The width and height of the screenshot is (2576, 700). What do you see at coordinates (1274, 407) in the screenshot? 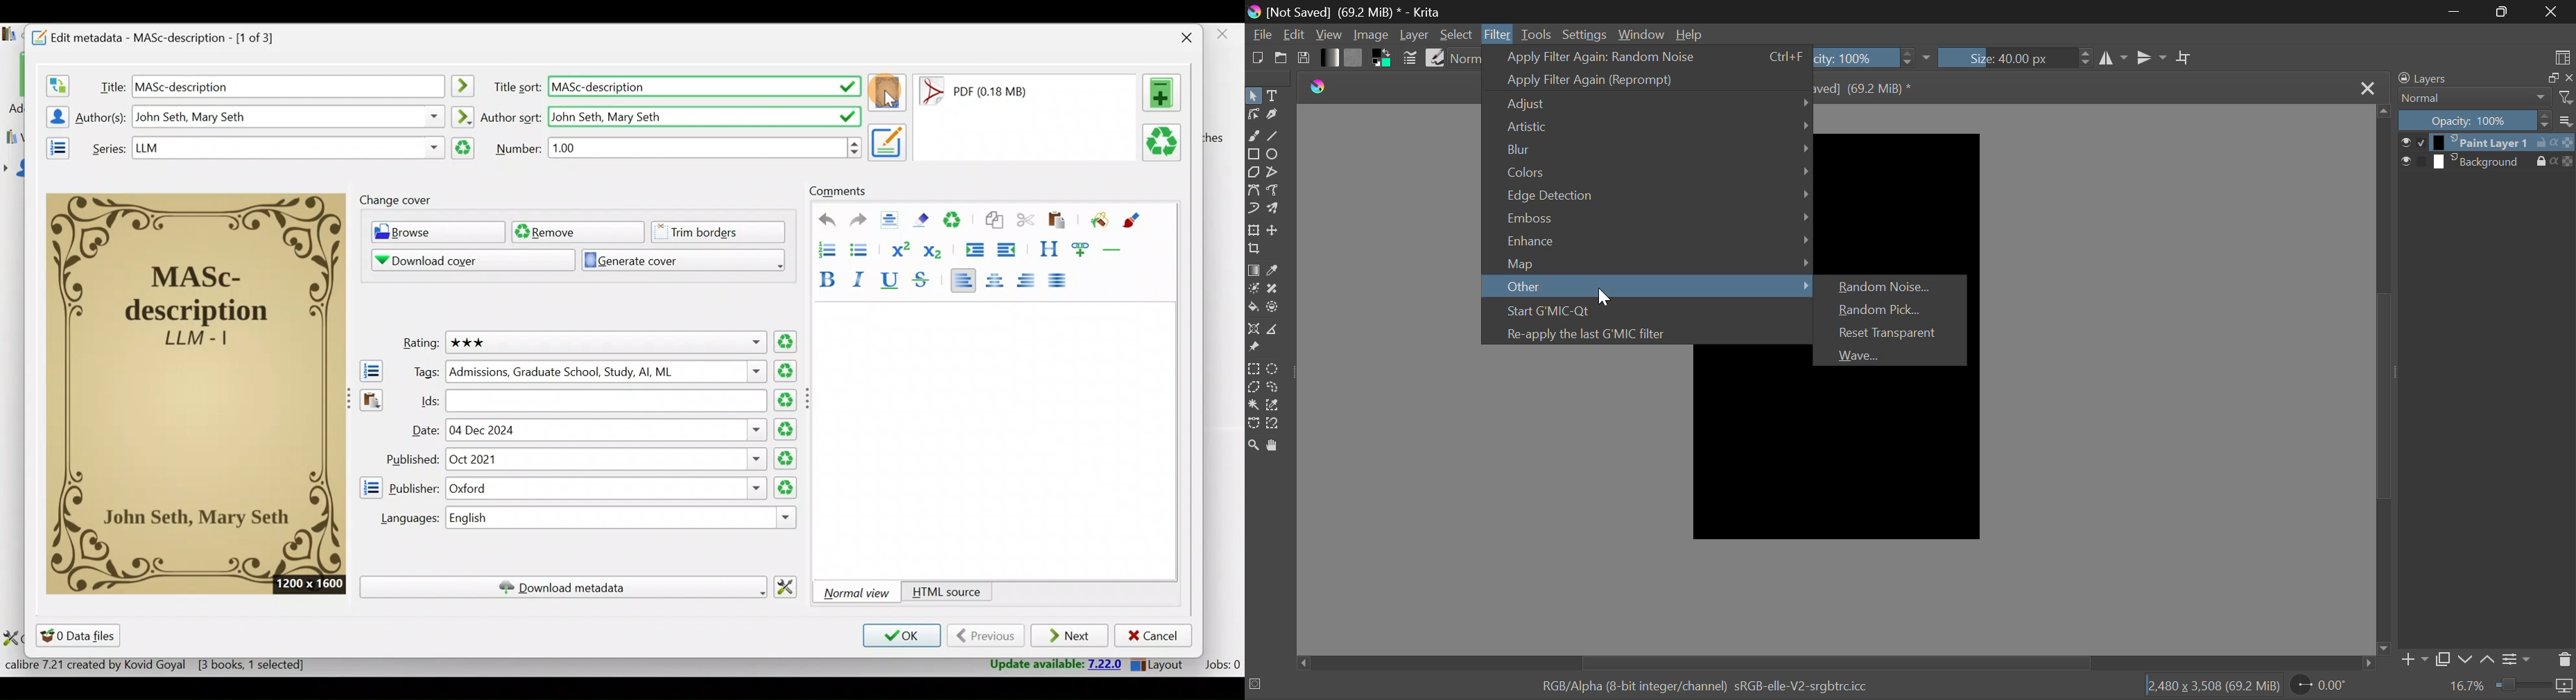
I see `Similar Color Selector` at bounding box center [1274, 407].